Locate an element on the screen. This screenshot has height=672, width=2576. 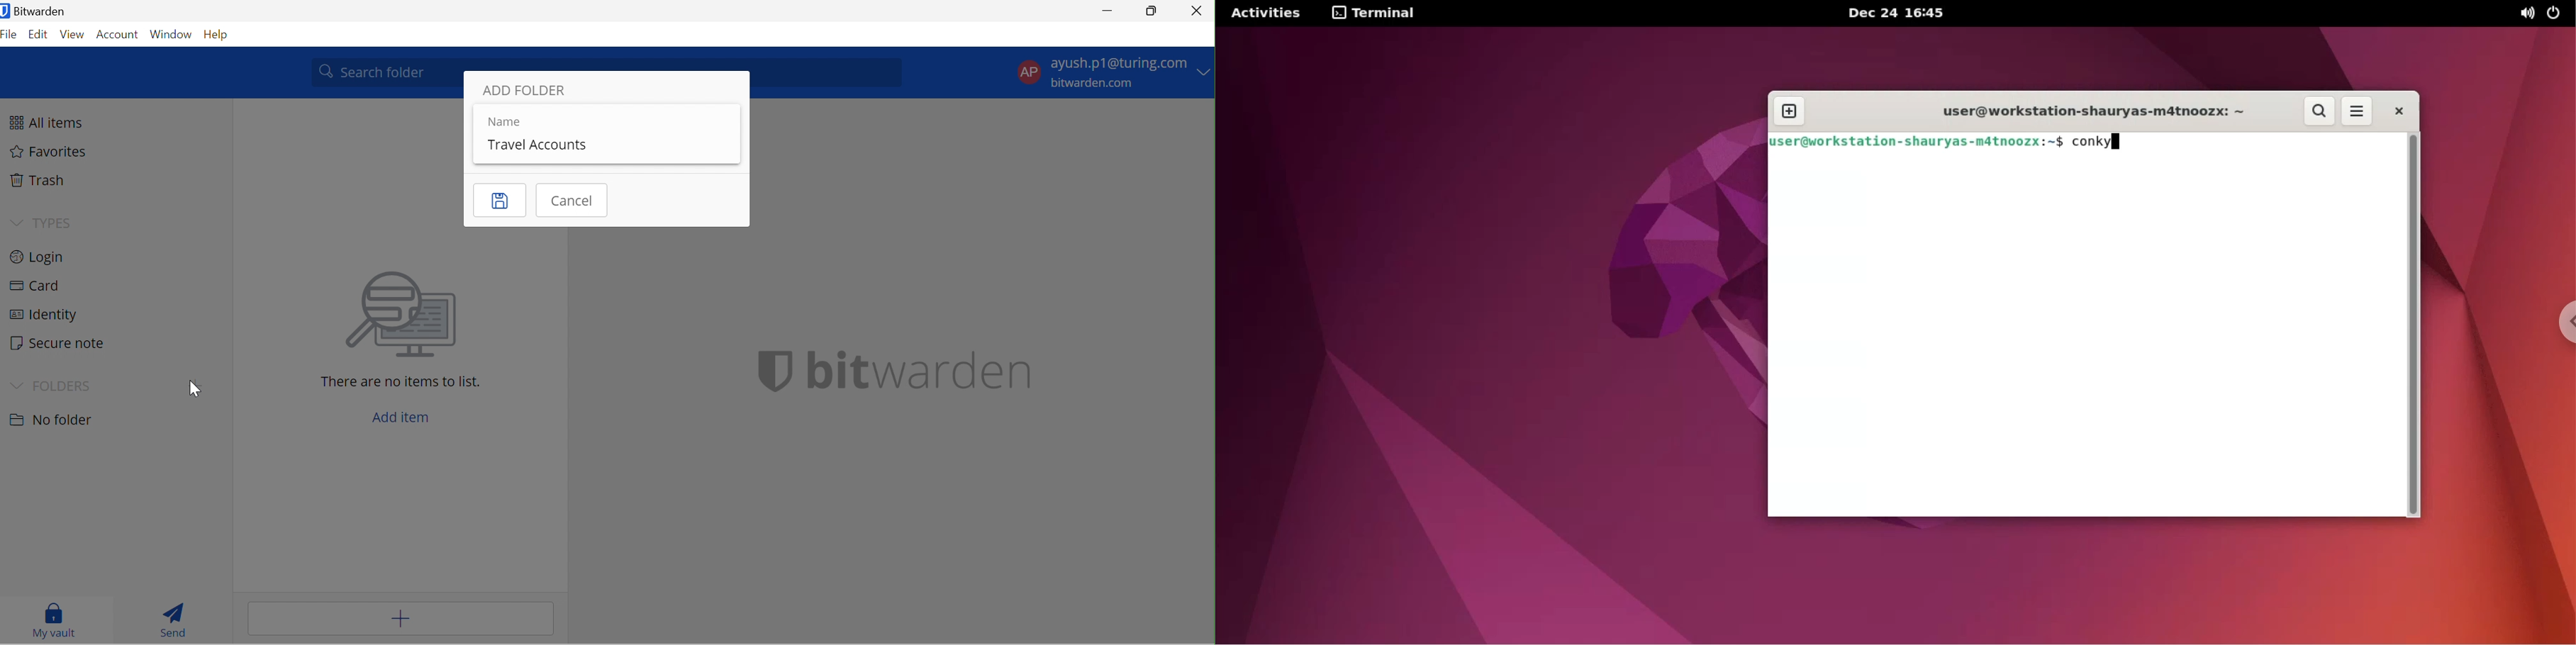
Help is located at coordinates (220, 34).